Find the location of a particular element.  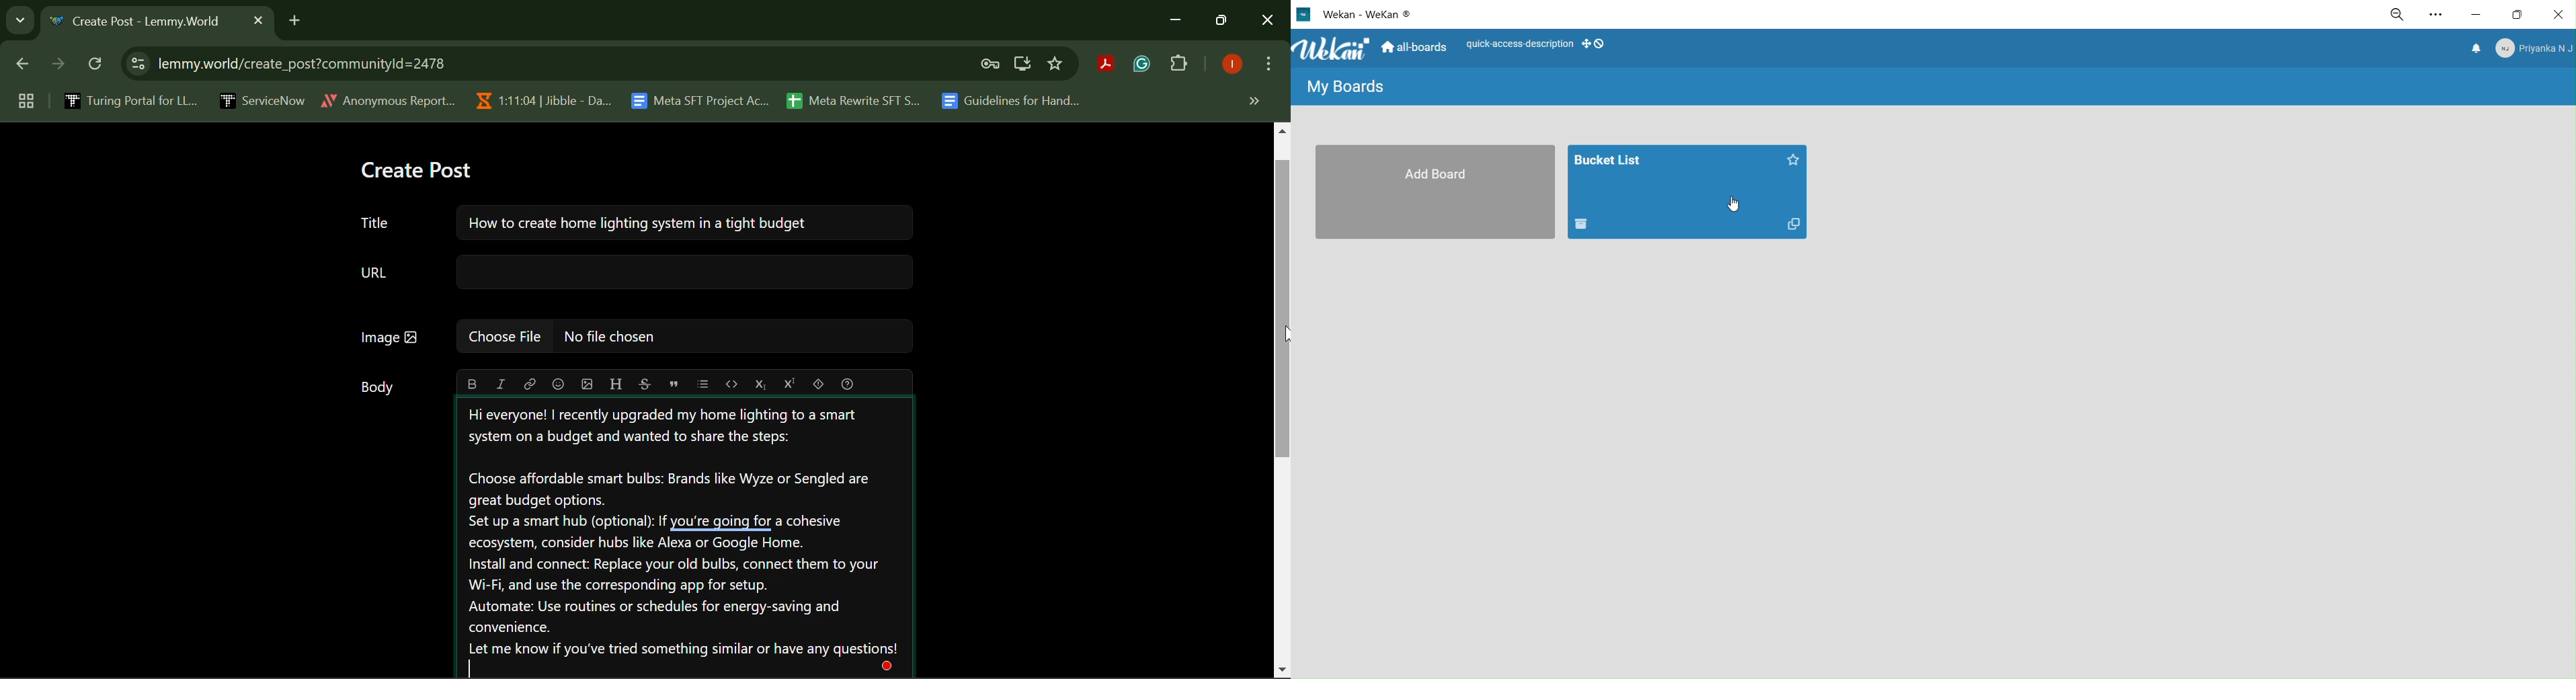

logo is located at coordinates (1304, 14).